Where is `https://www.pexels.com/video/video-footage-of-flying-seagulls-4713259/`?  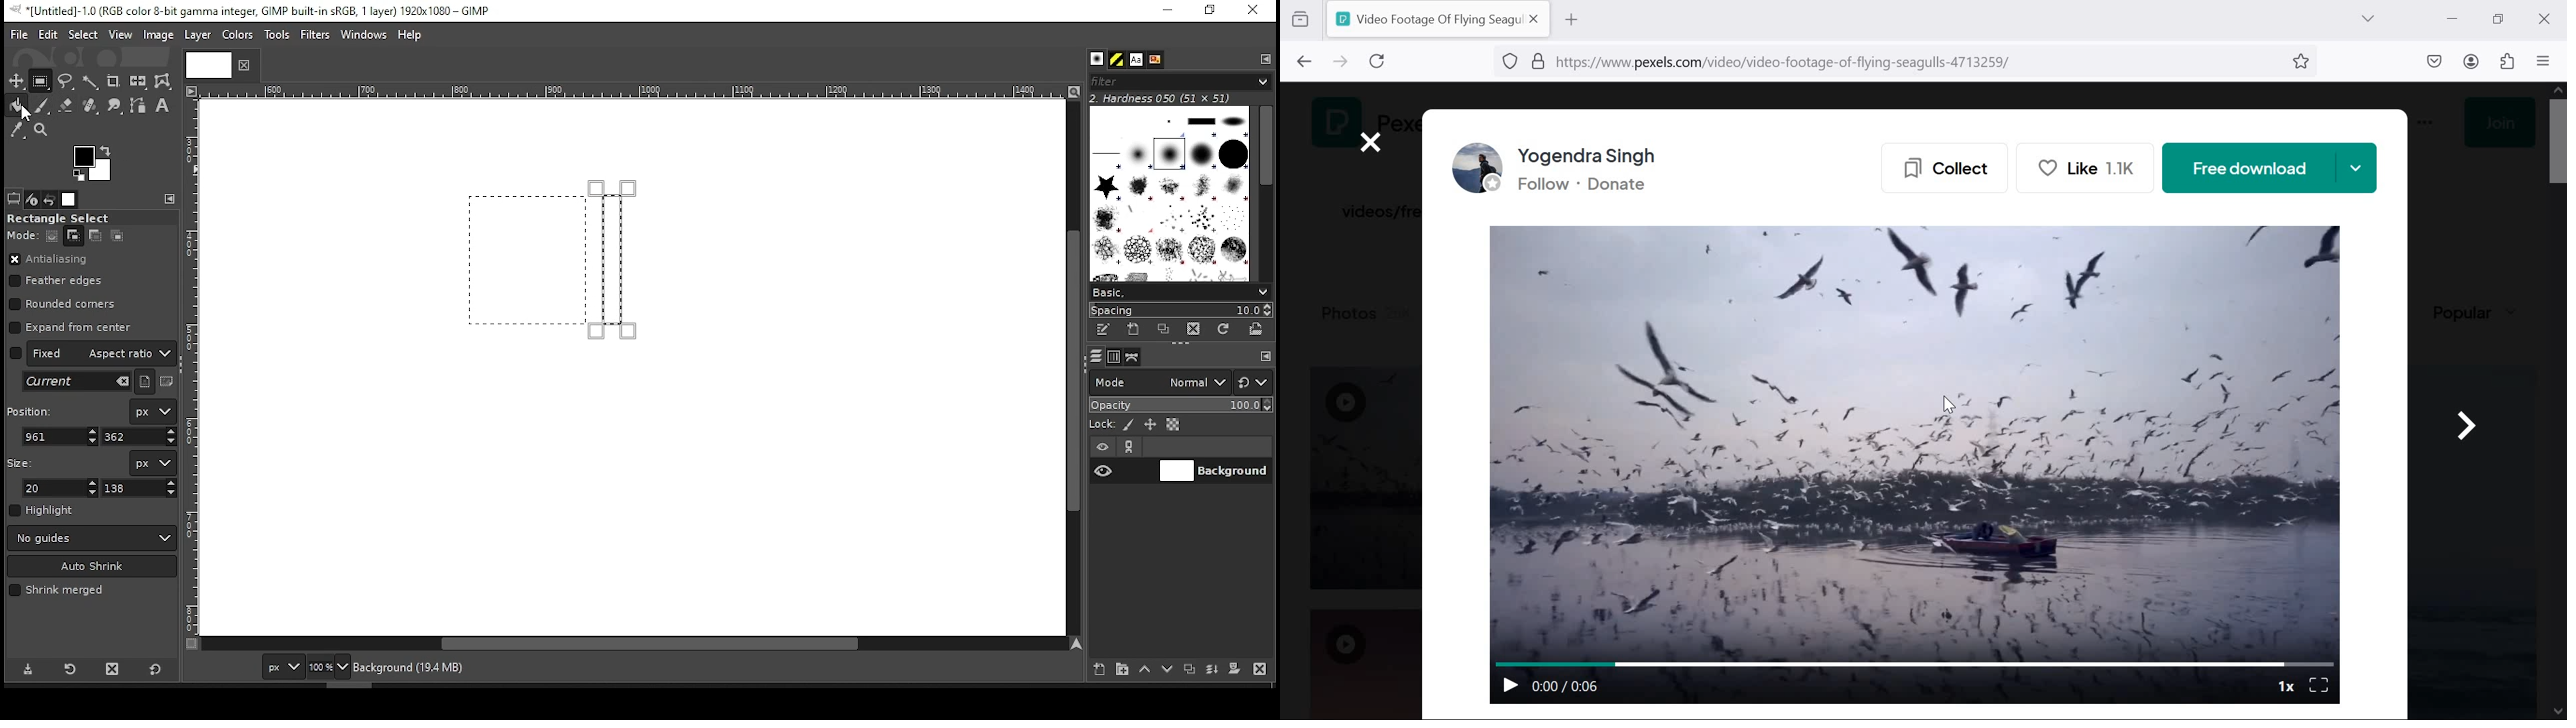 https://www.pexels.com/video/video-footage-of-flying-seagulls-4713259/ is located at coordinates (1798, 64).